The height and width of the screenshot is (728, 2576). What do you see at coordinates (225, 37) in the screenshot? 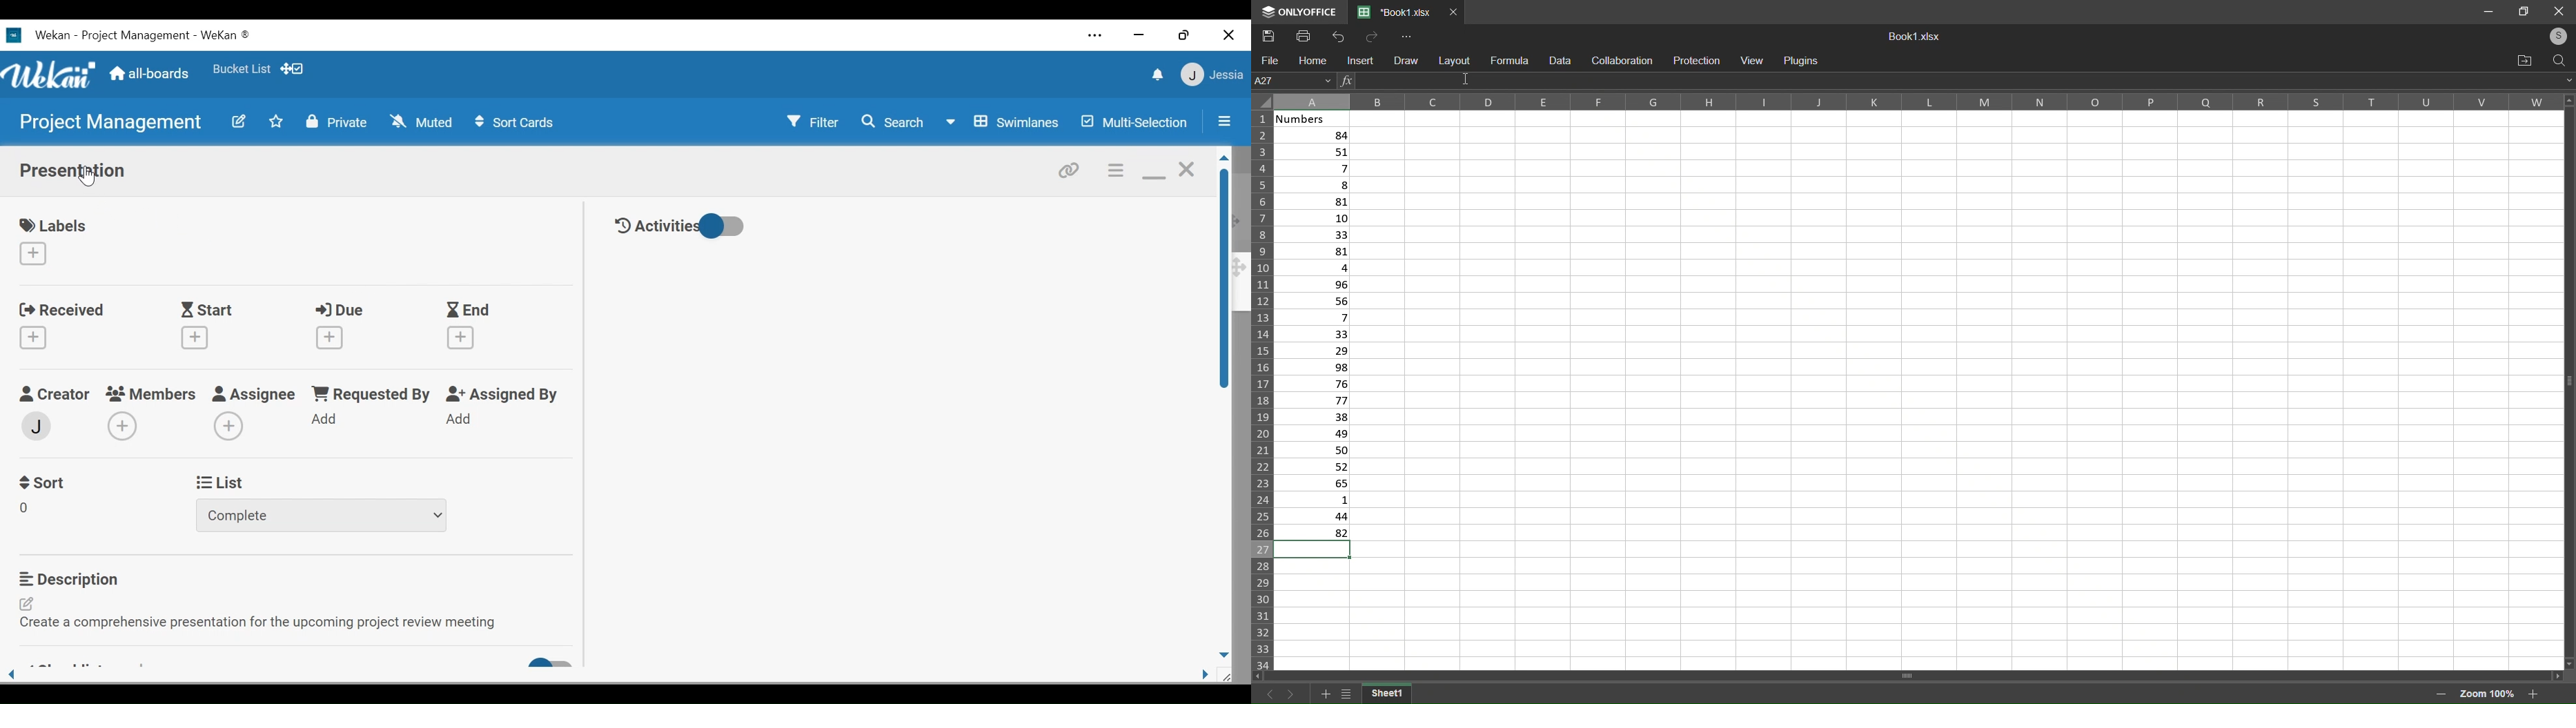
I see `Wekan` at bounding box center [225, 37].